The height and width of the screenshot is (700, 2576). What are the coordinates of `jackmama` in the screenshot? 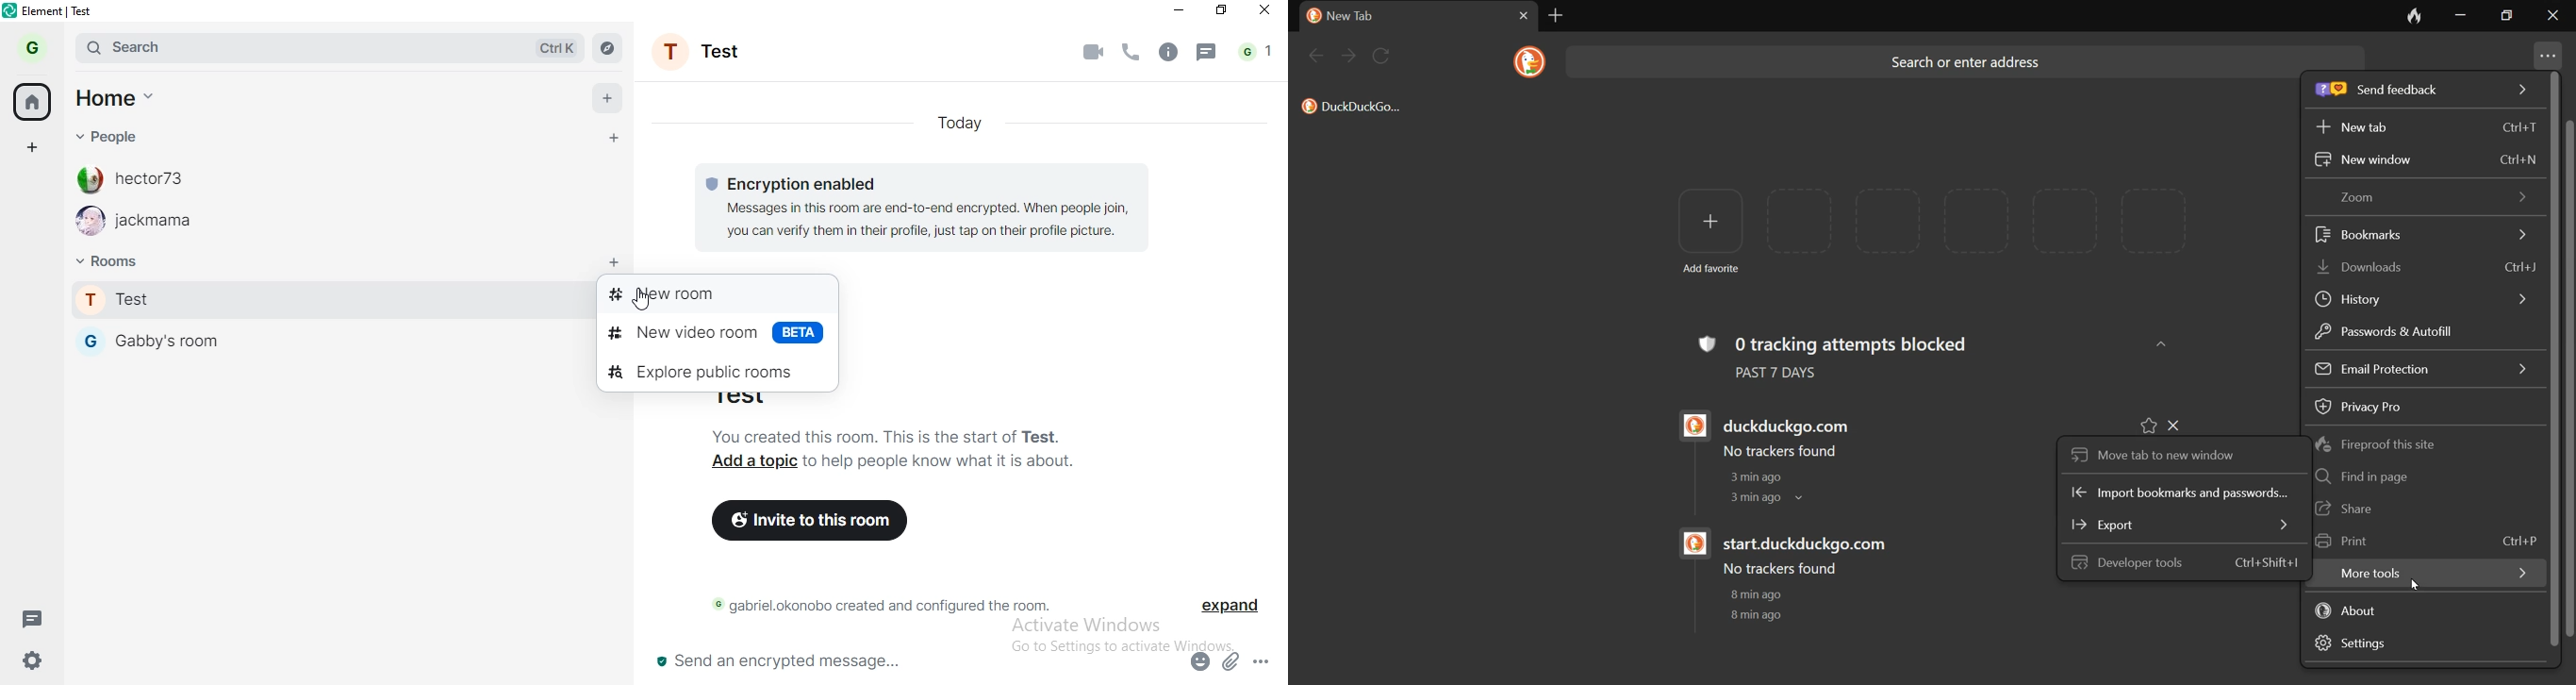 It's located at (140, 222).